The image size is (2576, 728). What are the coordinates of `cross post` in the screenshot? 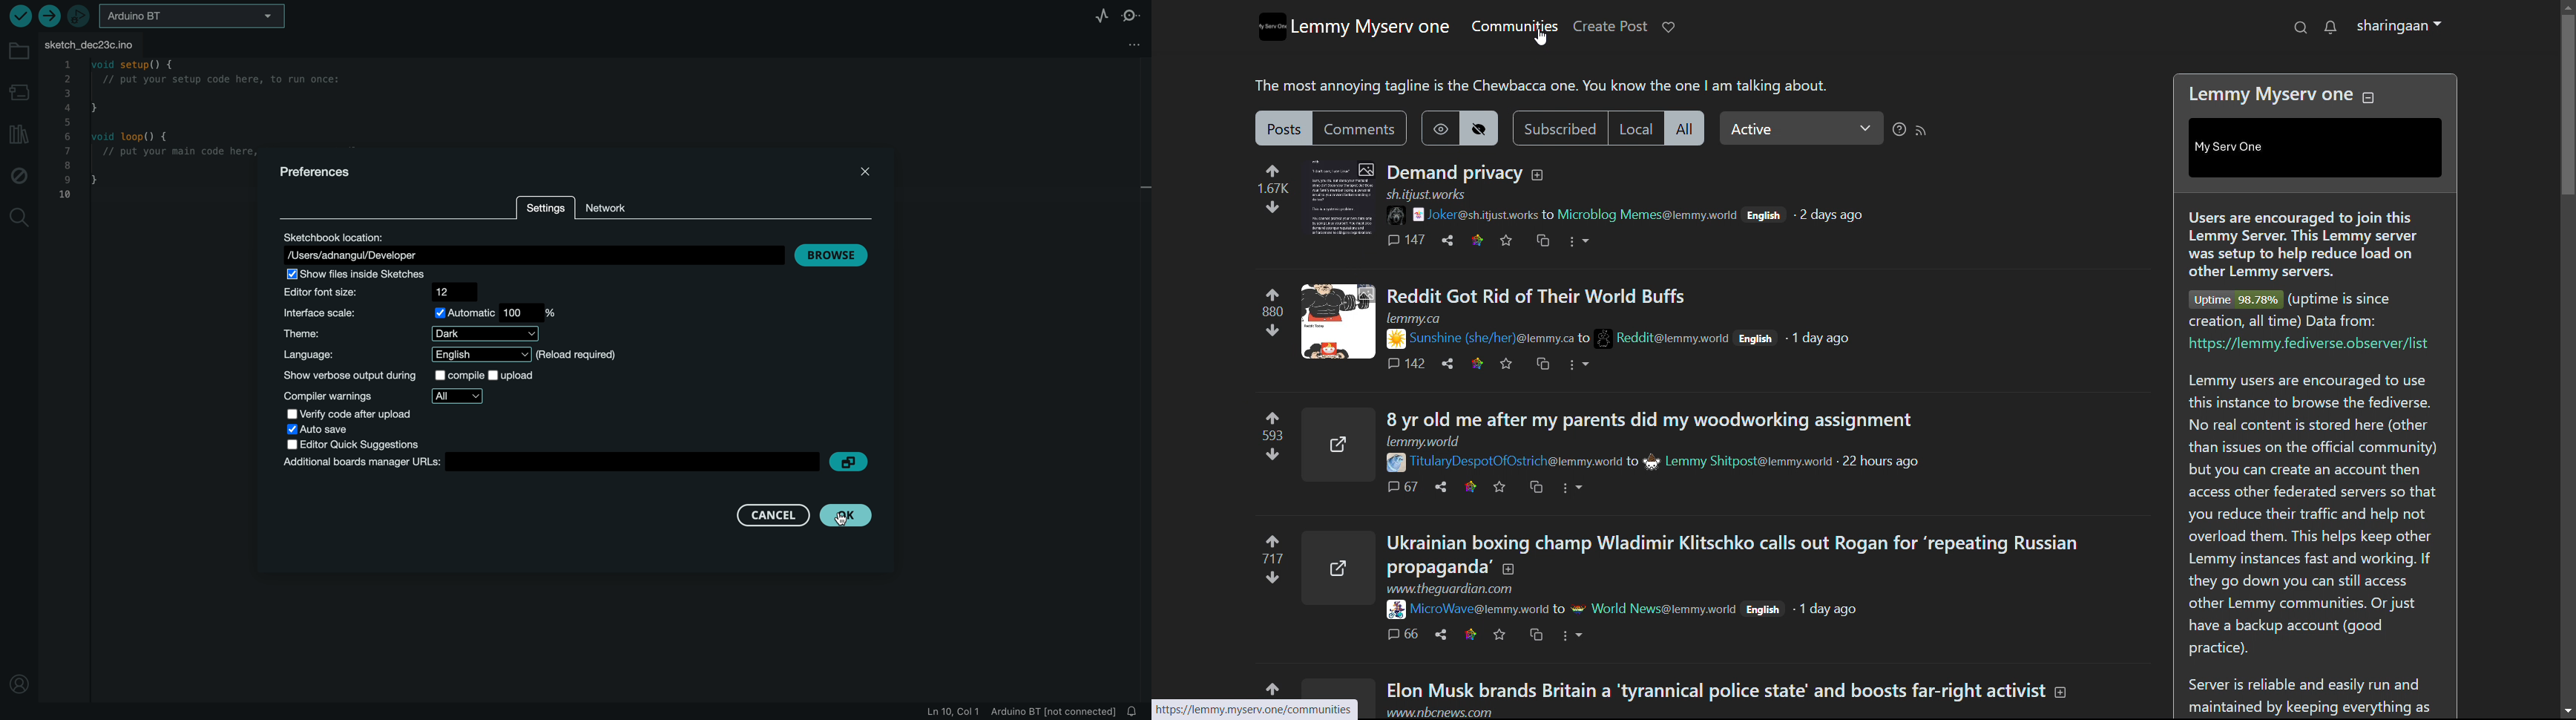 It's located at (1542, 241).